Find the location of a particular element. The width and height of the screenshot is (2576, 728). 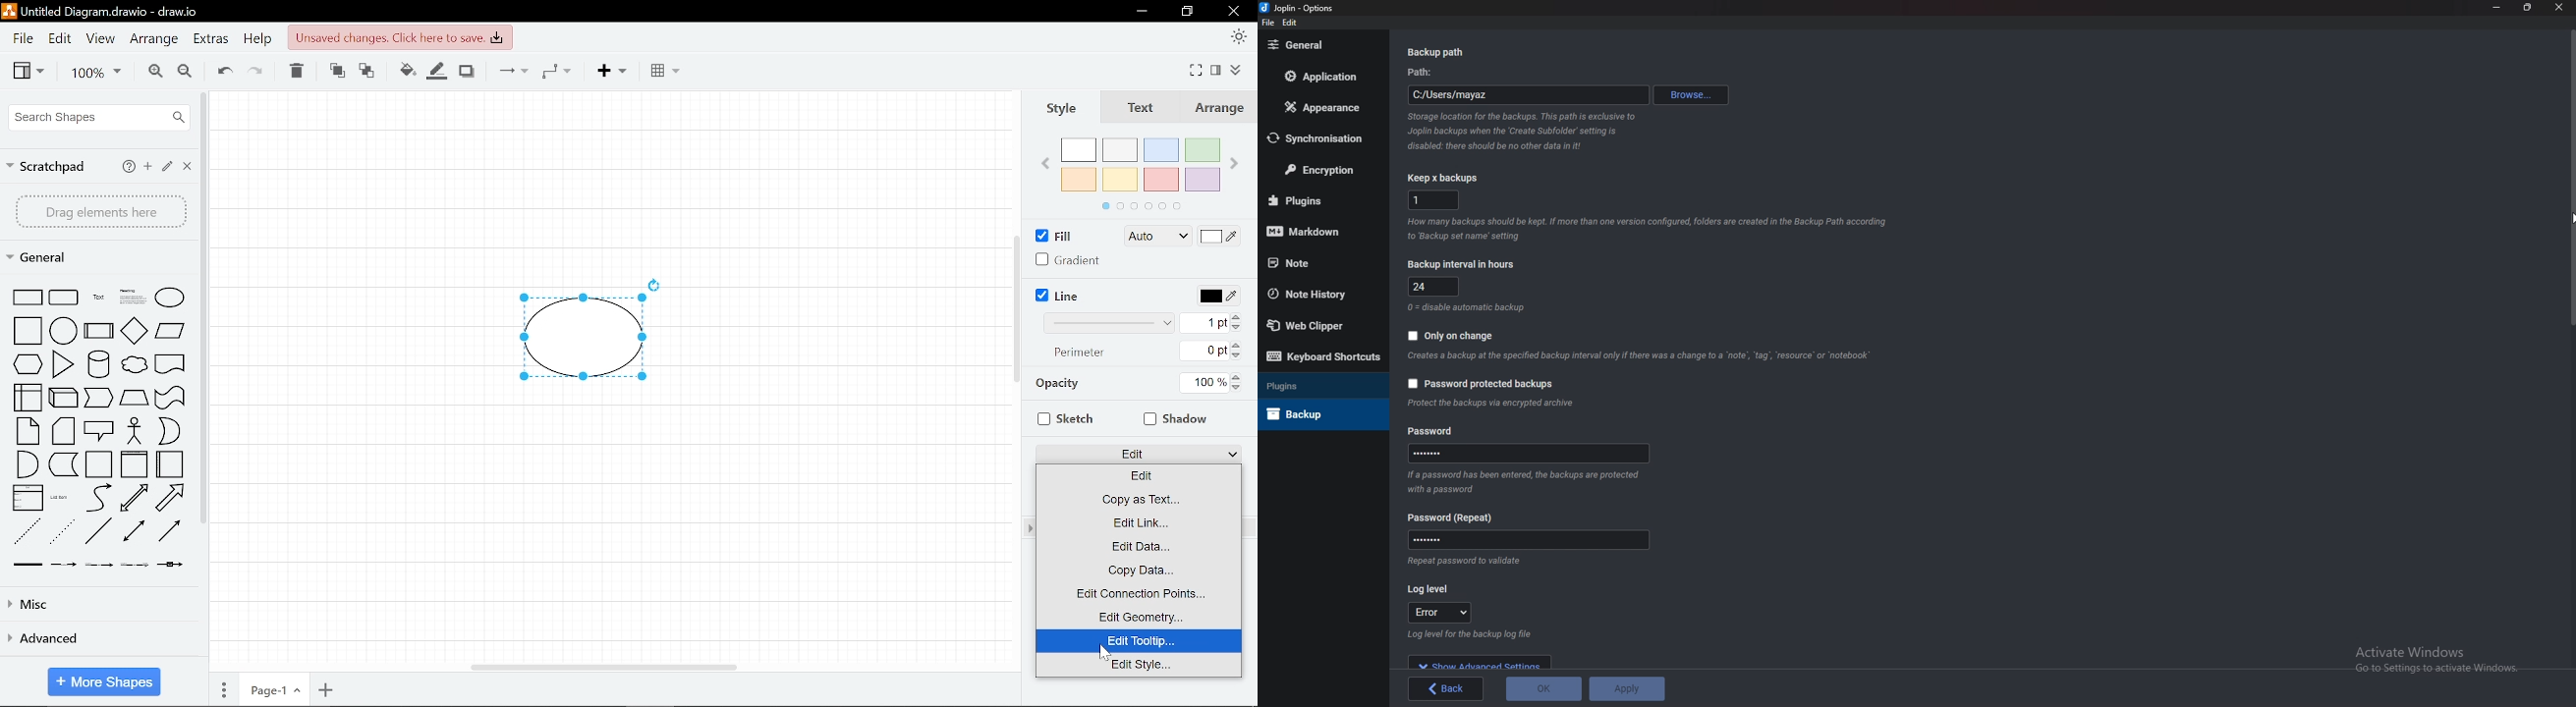

diamond is located at coordinates (134, 330).